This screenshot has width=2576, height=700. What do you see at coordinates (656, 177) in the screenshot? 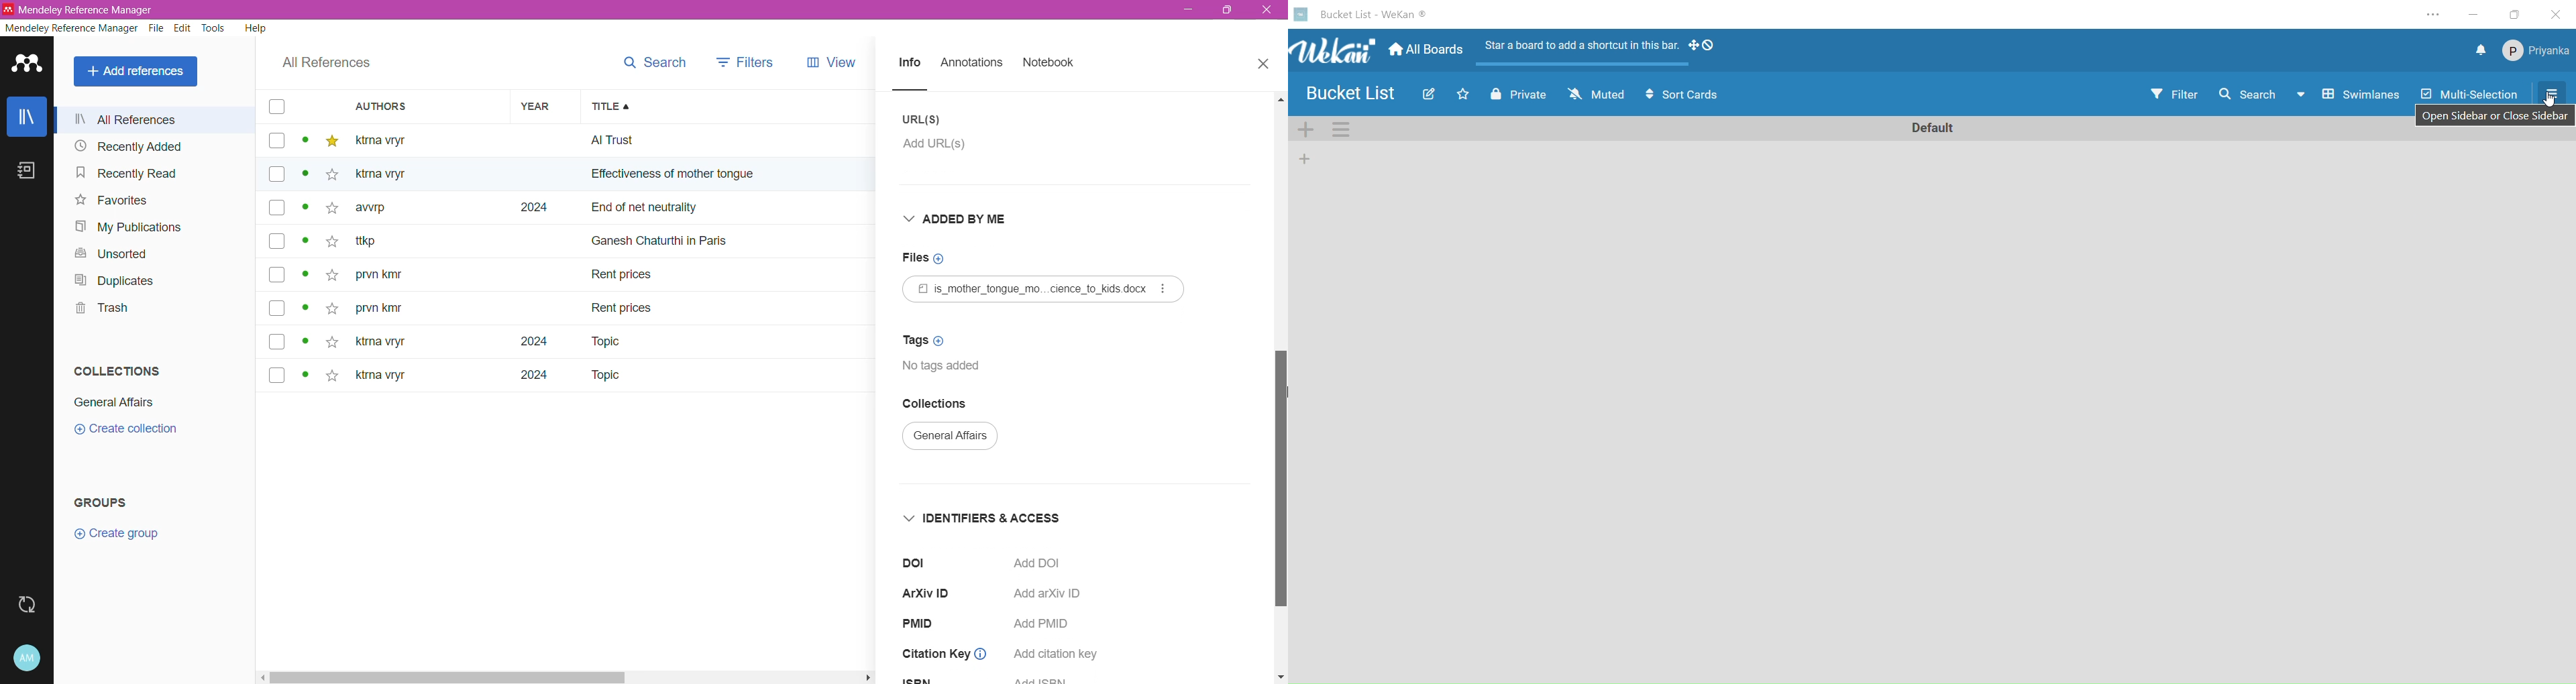
I see `effectiveness of mother ton` at bounding box center [656, 177].